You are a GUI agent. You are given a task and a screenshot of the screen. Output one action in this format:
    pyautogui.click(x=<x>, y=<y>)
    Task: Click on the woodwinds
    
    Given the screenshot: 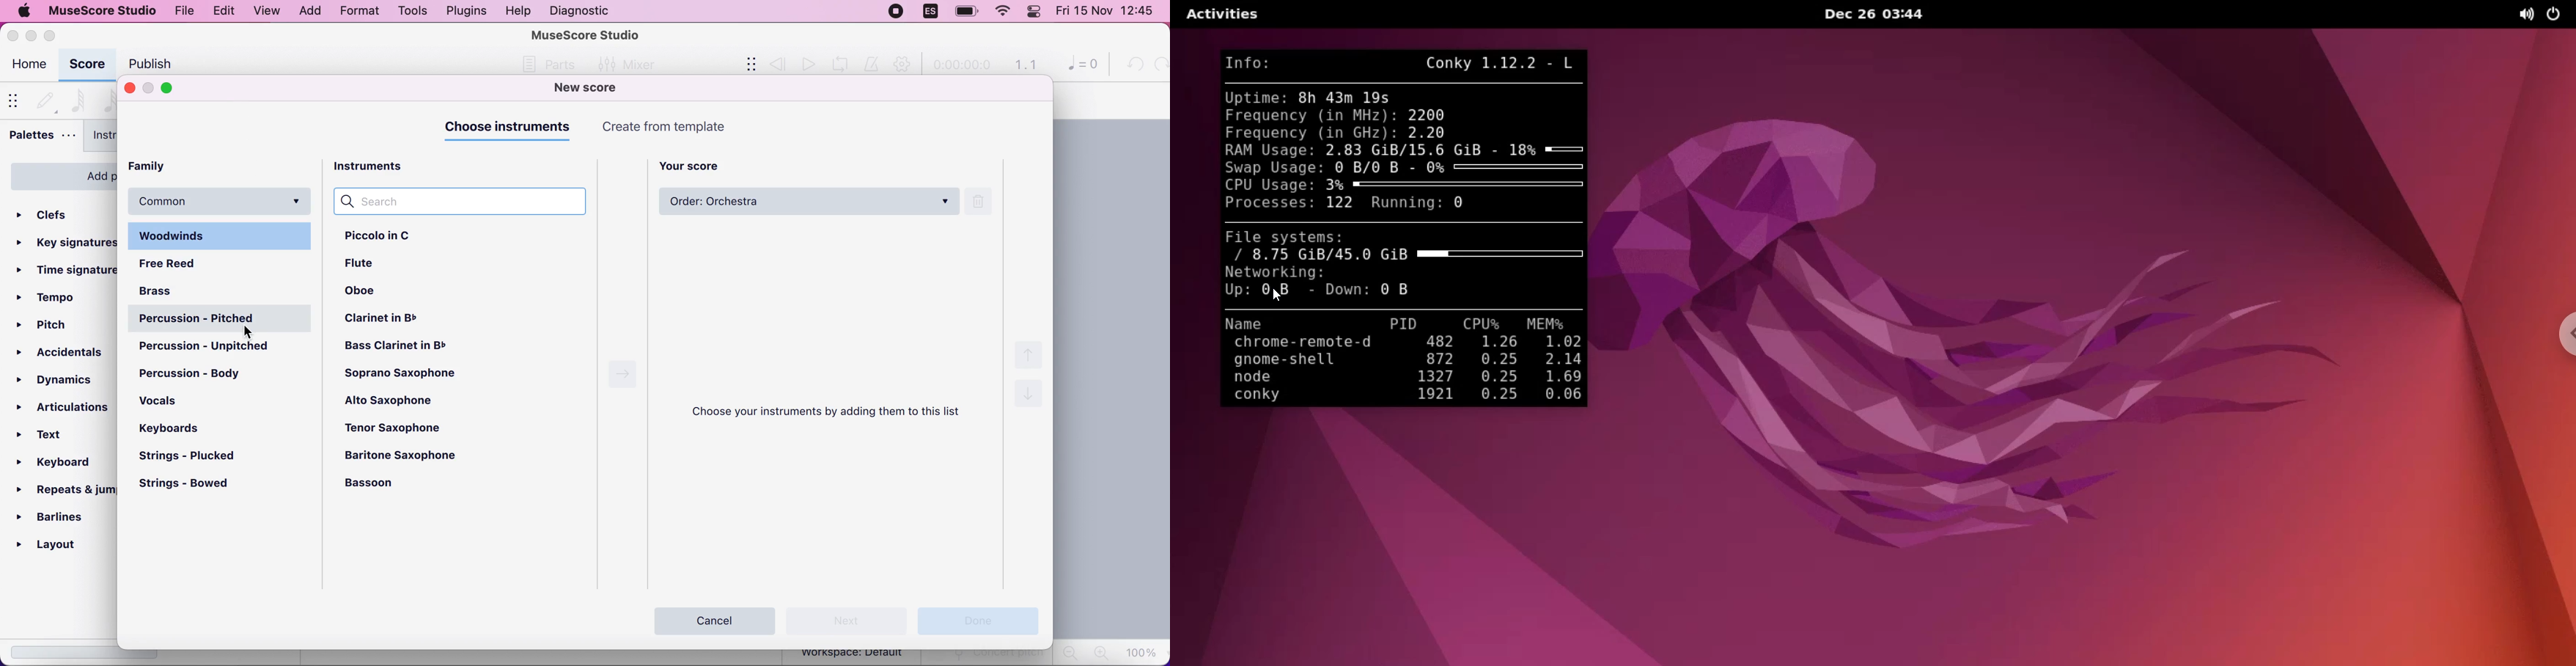 What is the action you would take?
    pyautogui.click(x=222, y=236)
    